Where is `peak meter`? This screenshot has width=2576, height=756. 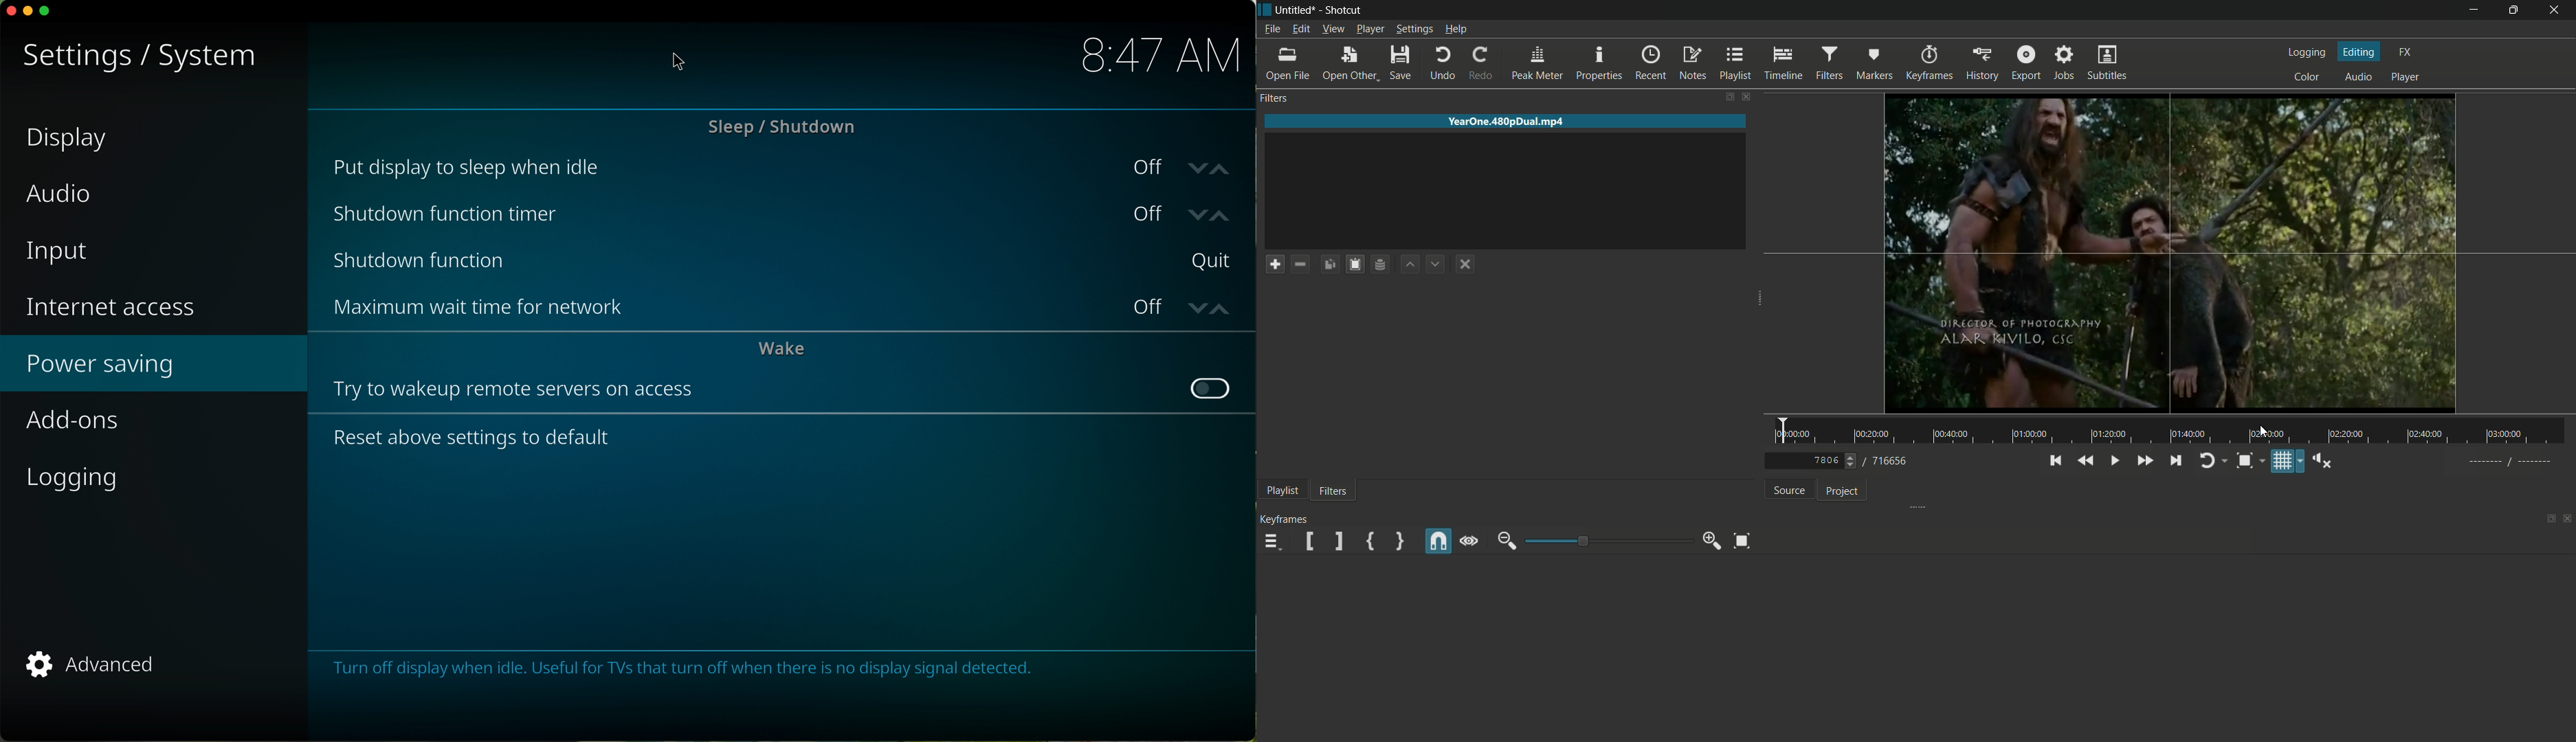
peak meter is located at coordinates (1538, 63).